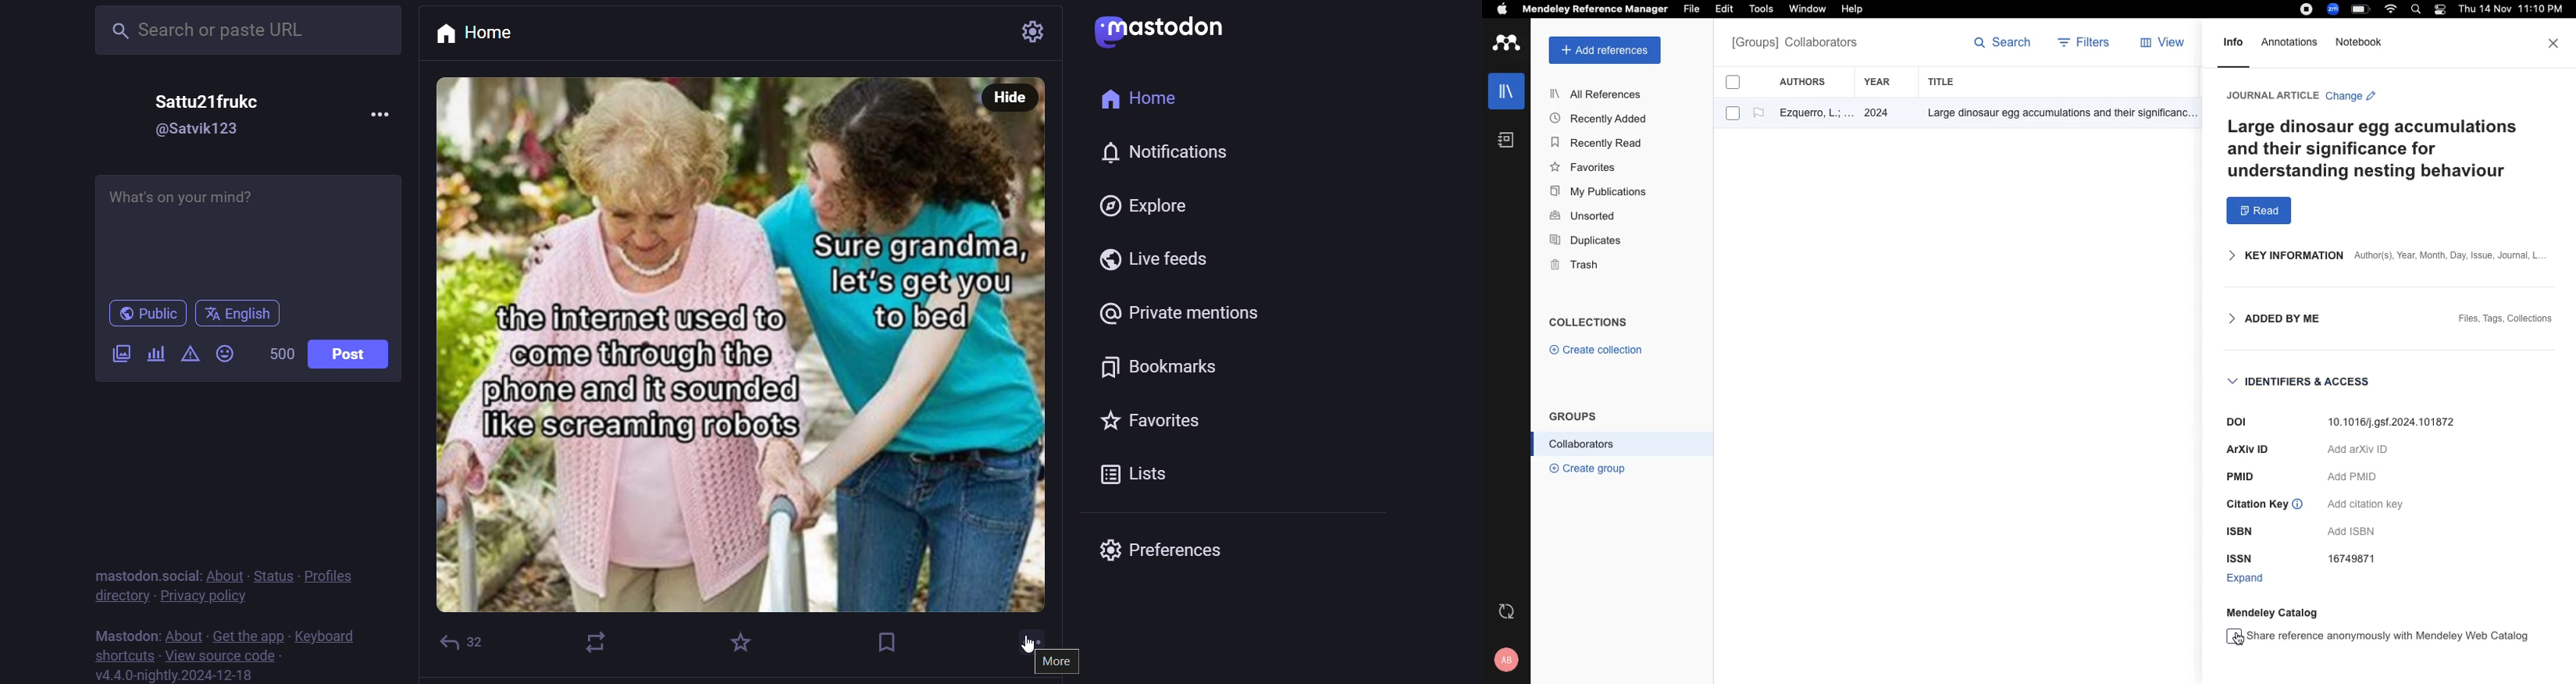 This screenshot has width=2576, height=700. Describe the element at coordinates (2508, 11) in the screenshot. I see `date and time` at that location.